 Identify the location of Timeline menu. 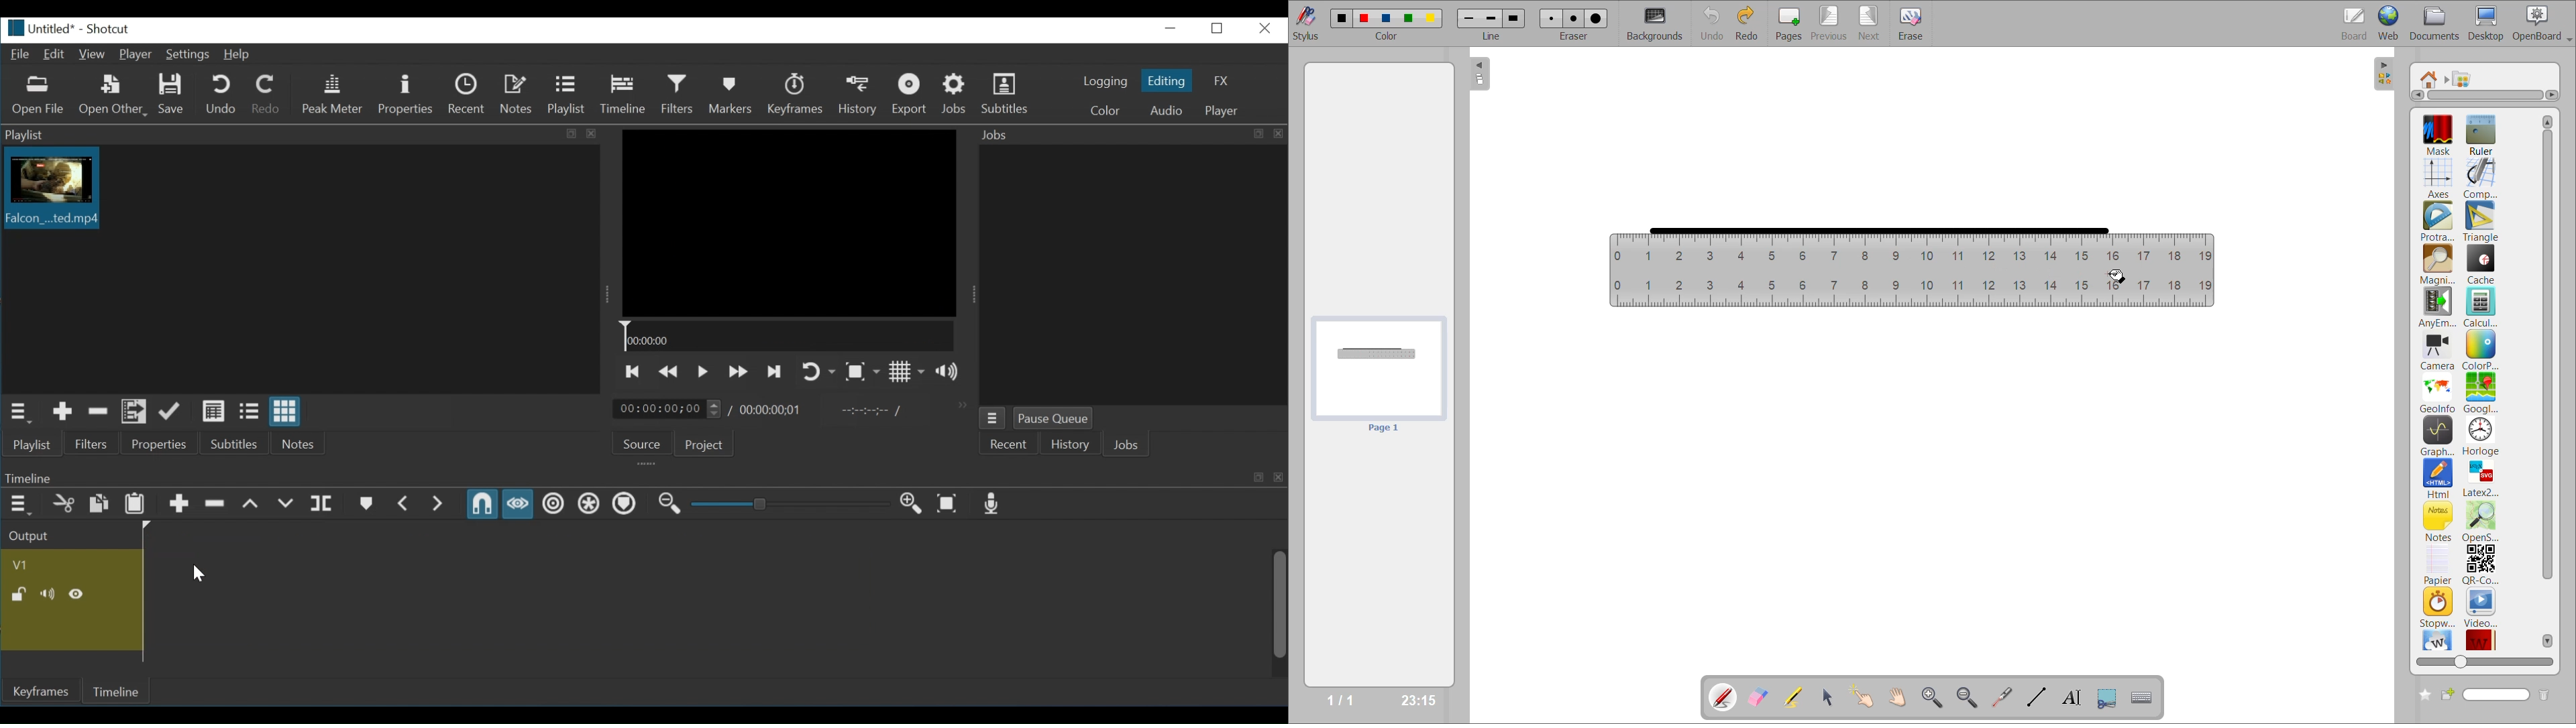
(21, 505).